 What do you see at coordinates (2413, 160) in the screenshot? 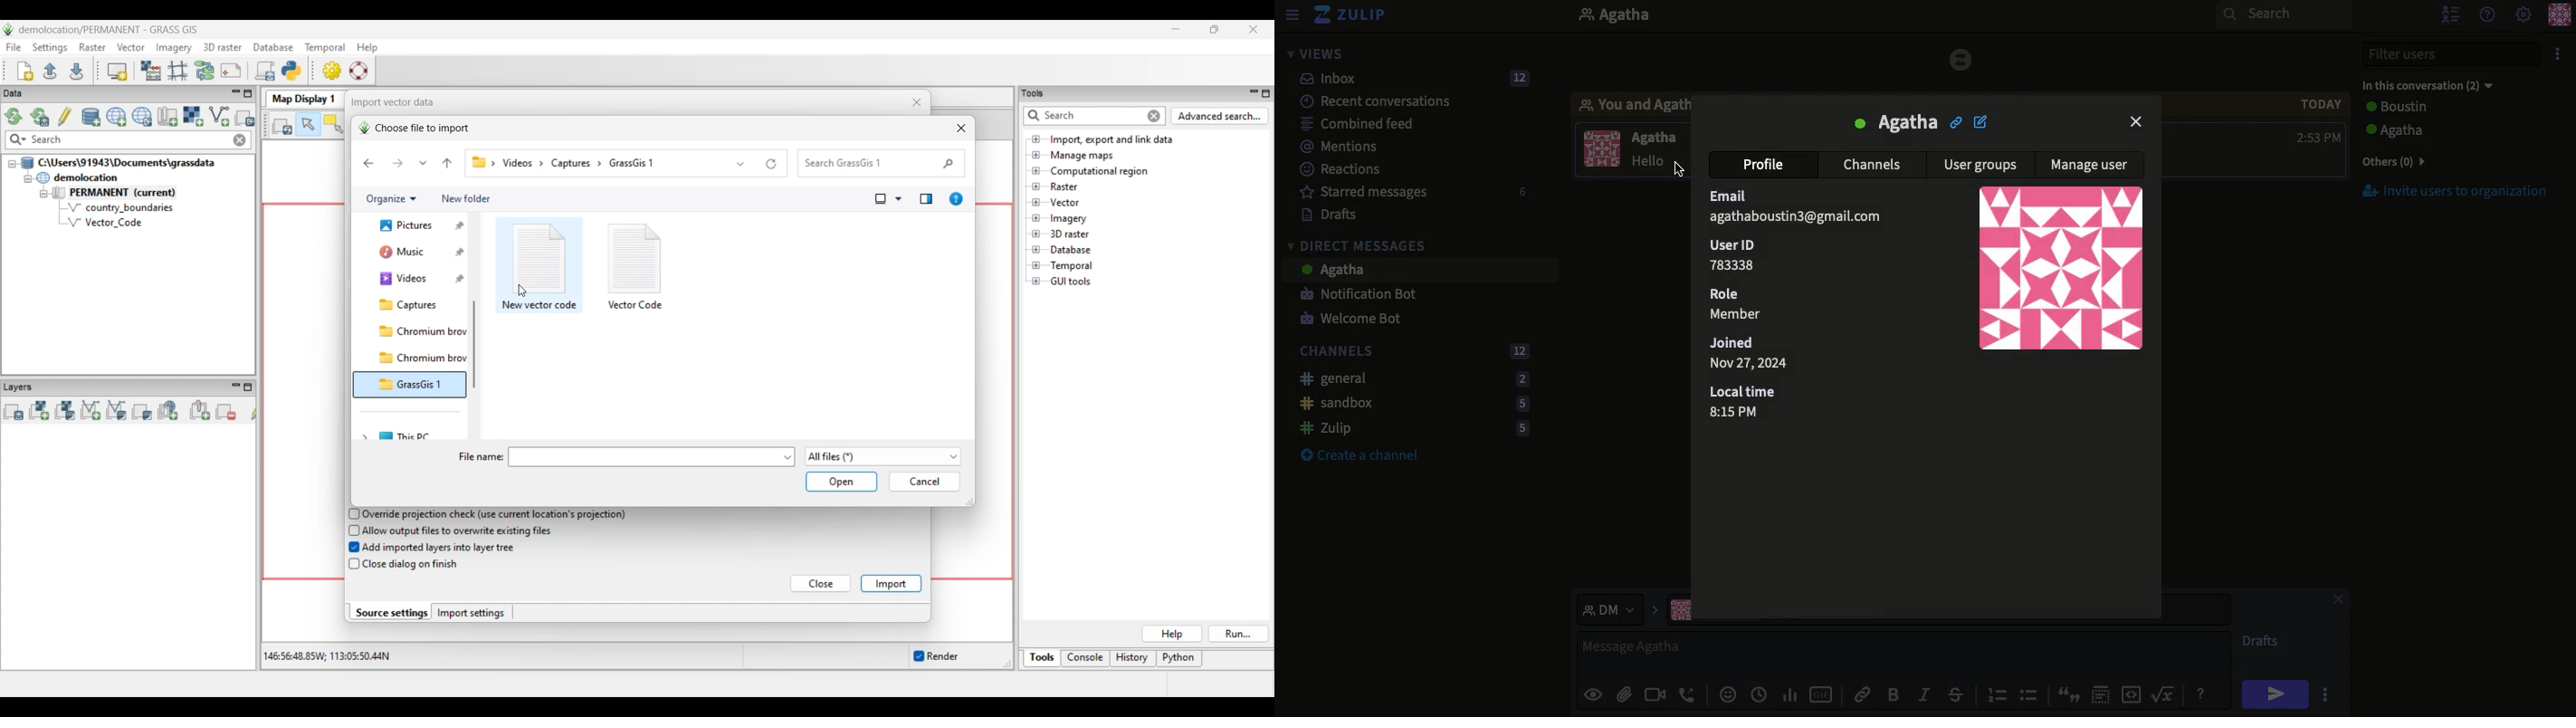
I see `others` at bounding box center [2413, 160].